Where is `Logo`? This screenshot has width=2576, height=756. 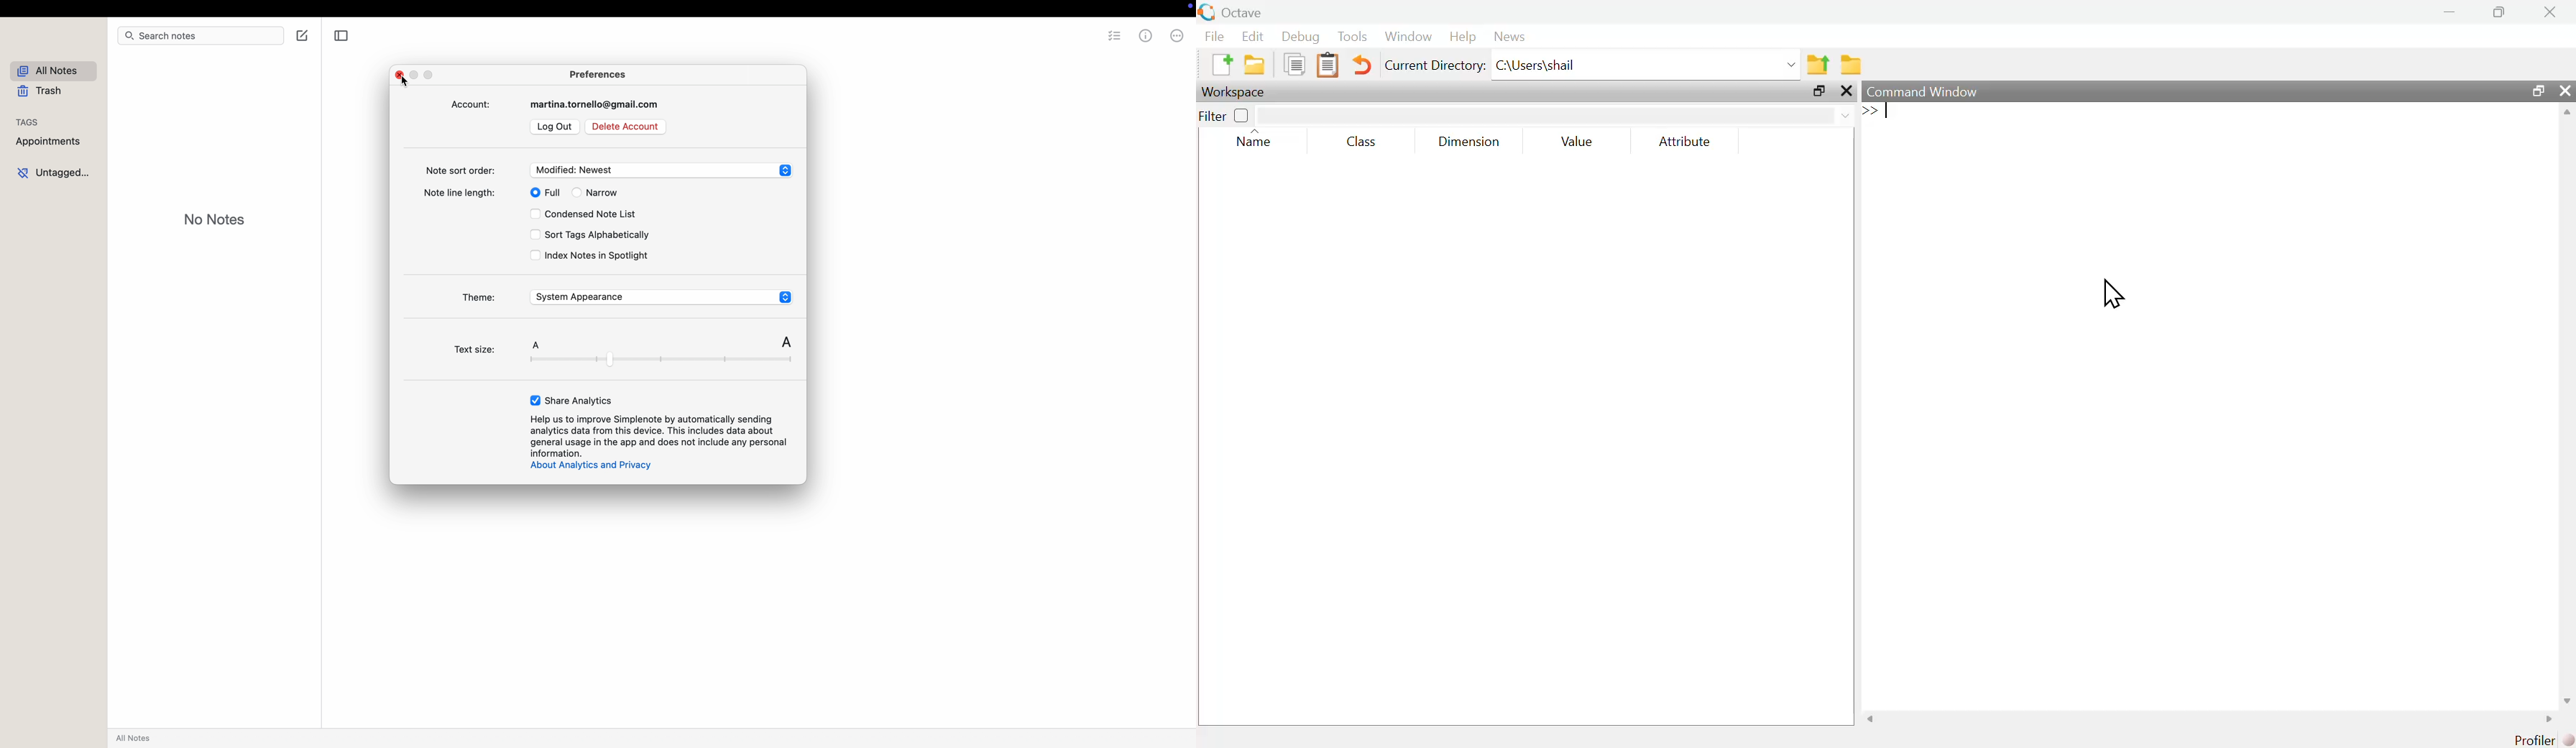 Logo is located at coordinates (1206, 12).